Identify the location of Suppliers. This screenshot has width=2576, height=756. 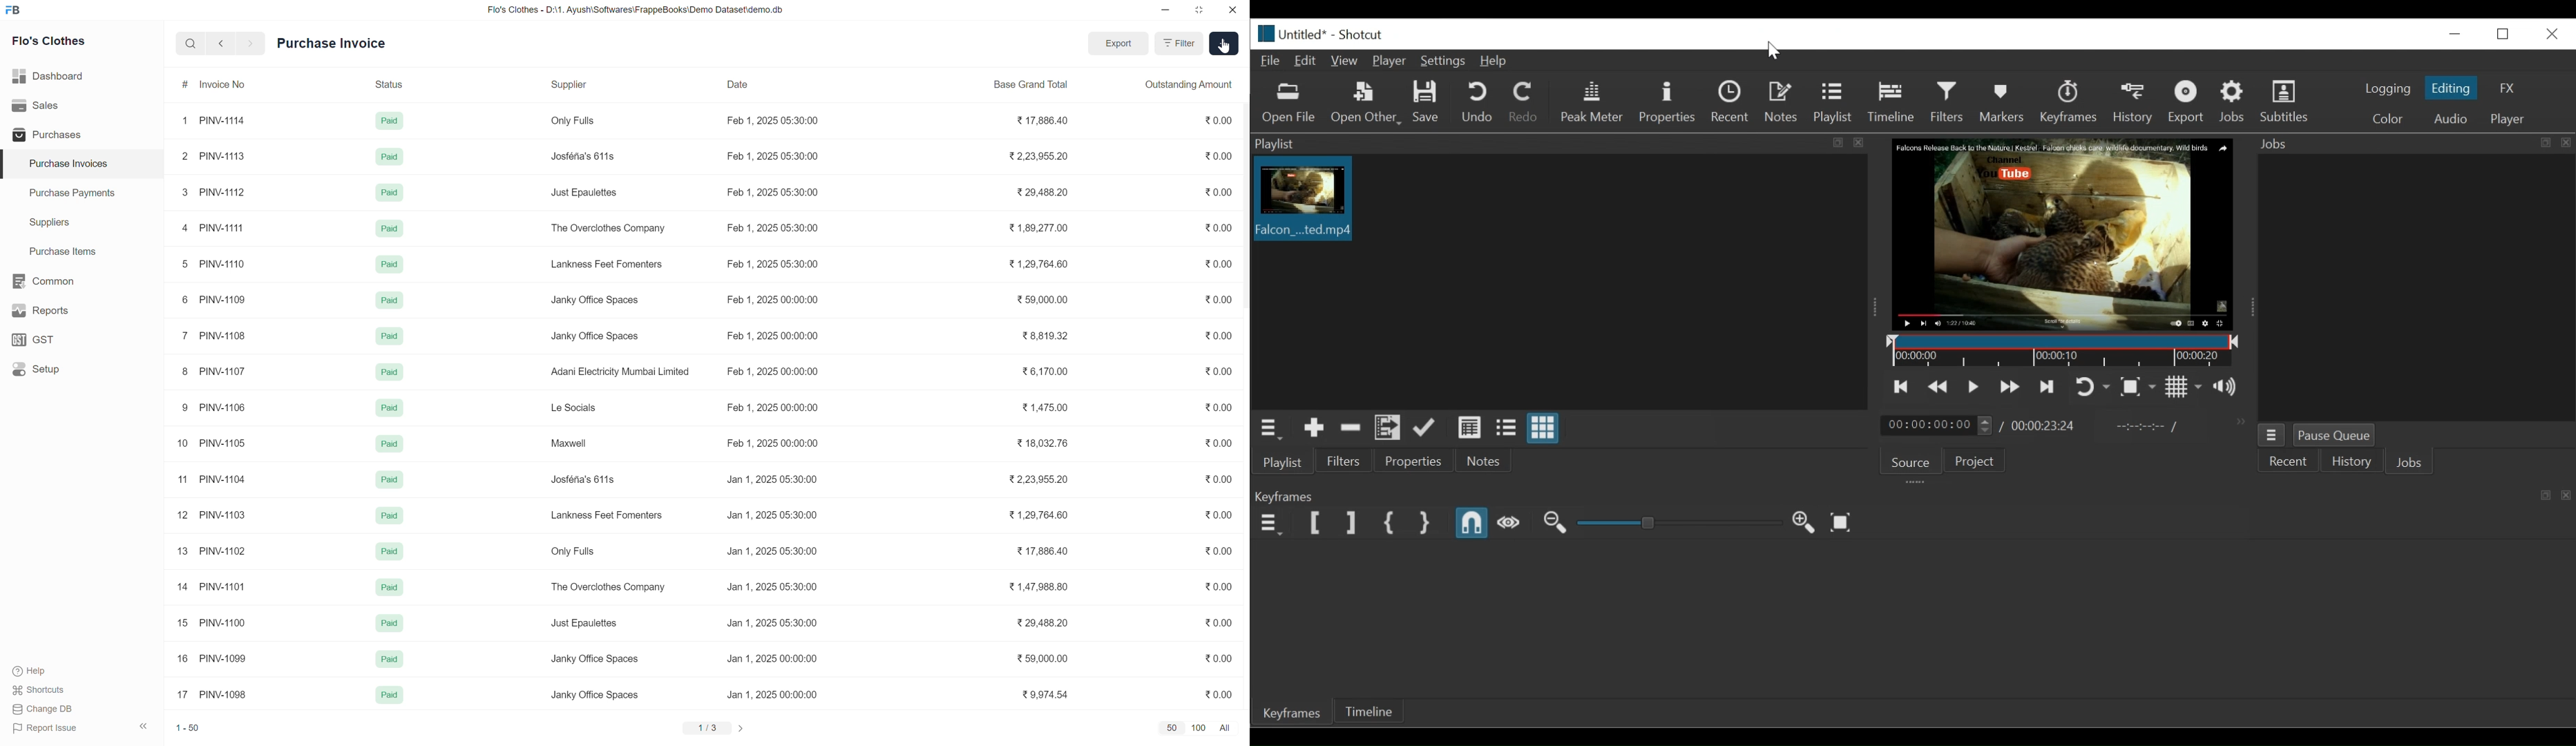
(82, 223).